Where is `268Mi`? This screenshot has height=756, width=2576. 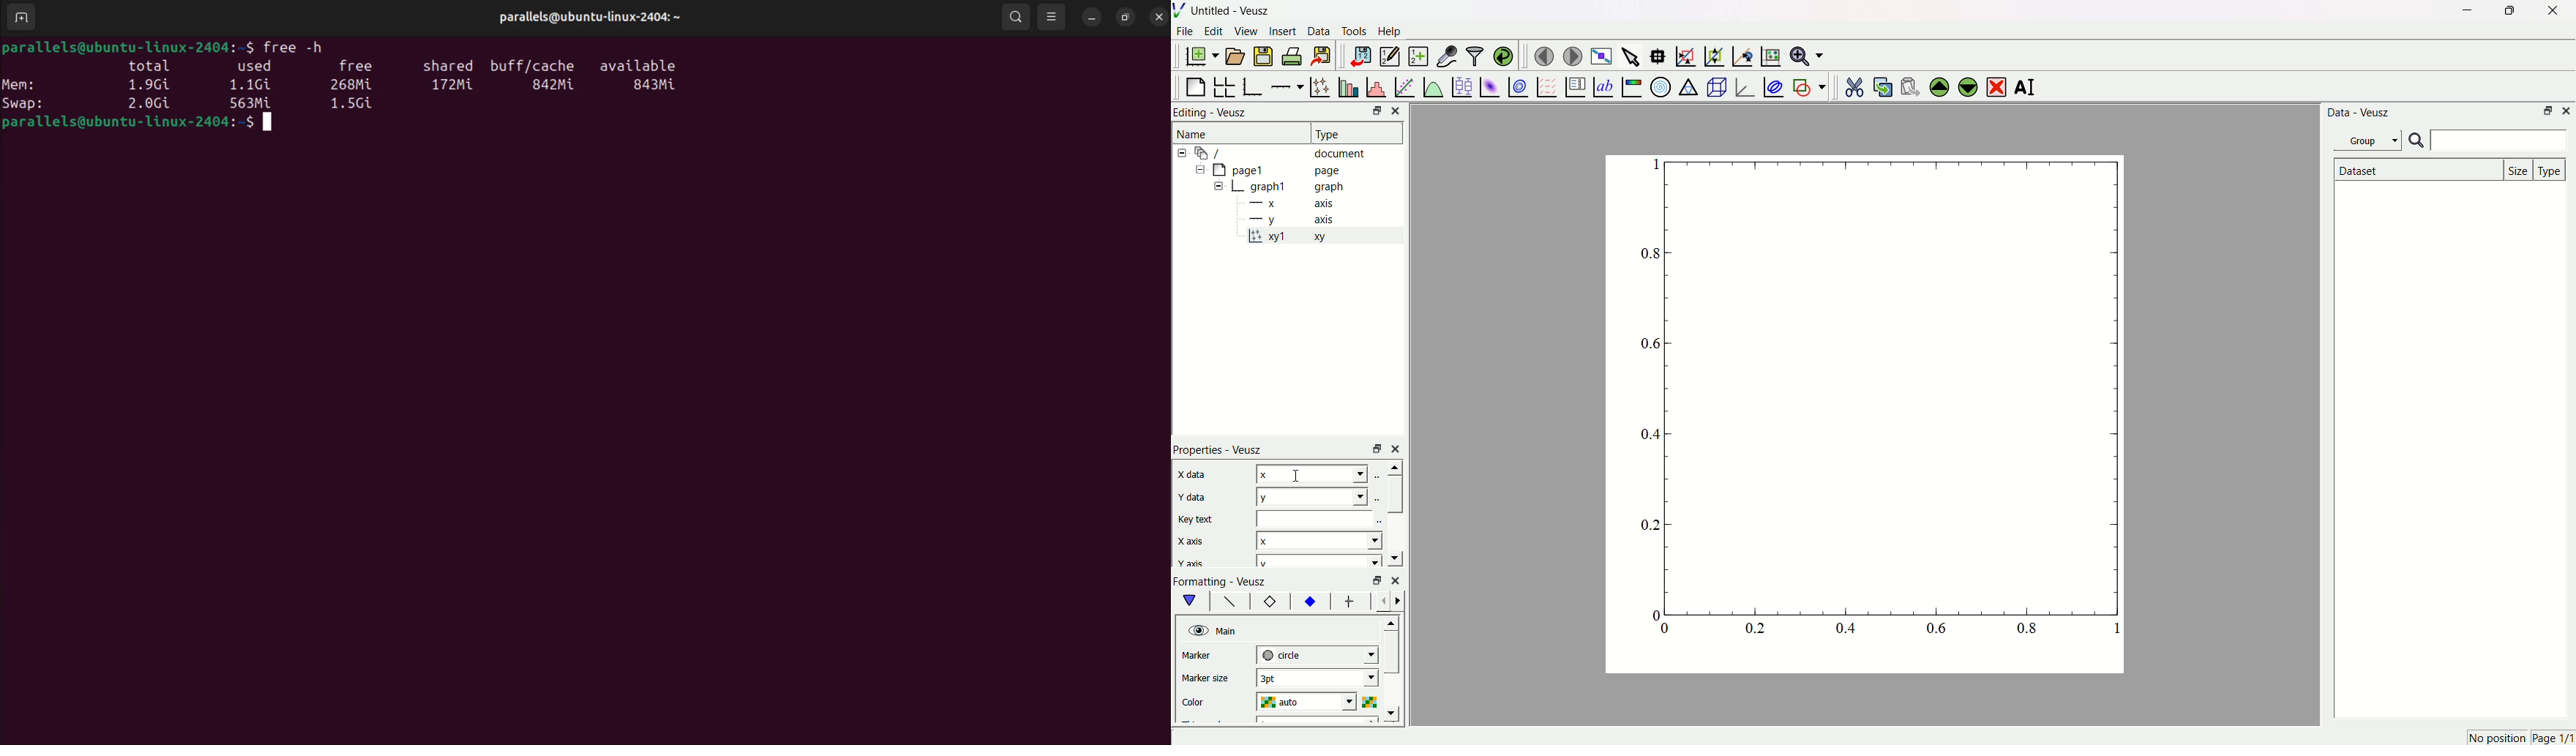 268Mi is located at coordinates (355, 83).